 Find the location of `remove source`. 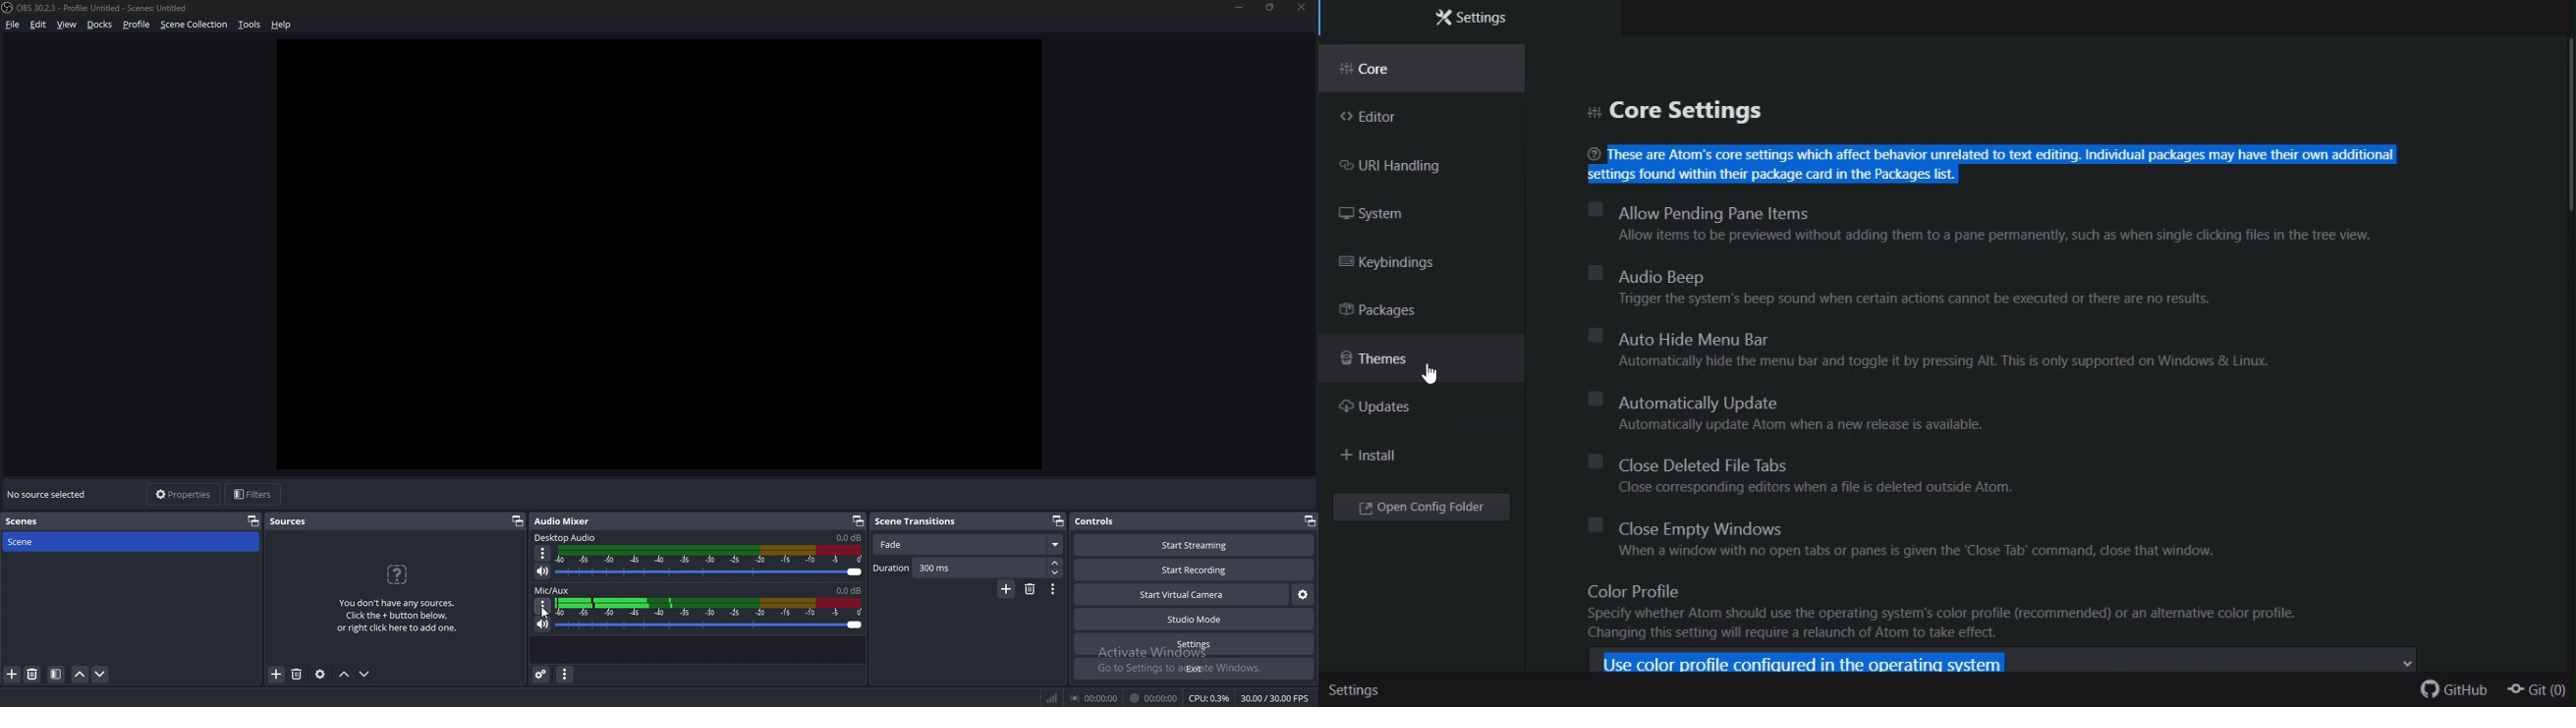

remove source is located at coordinates (277, 674).